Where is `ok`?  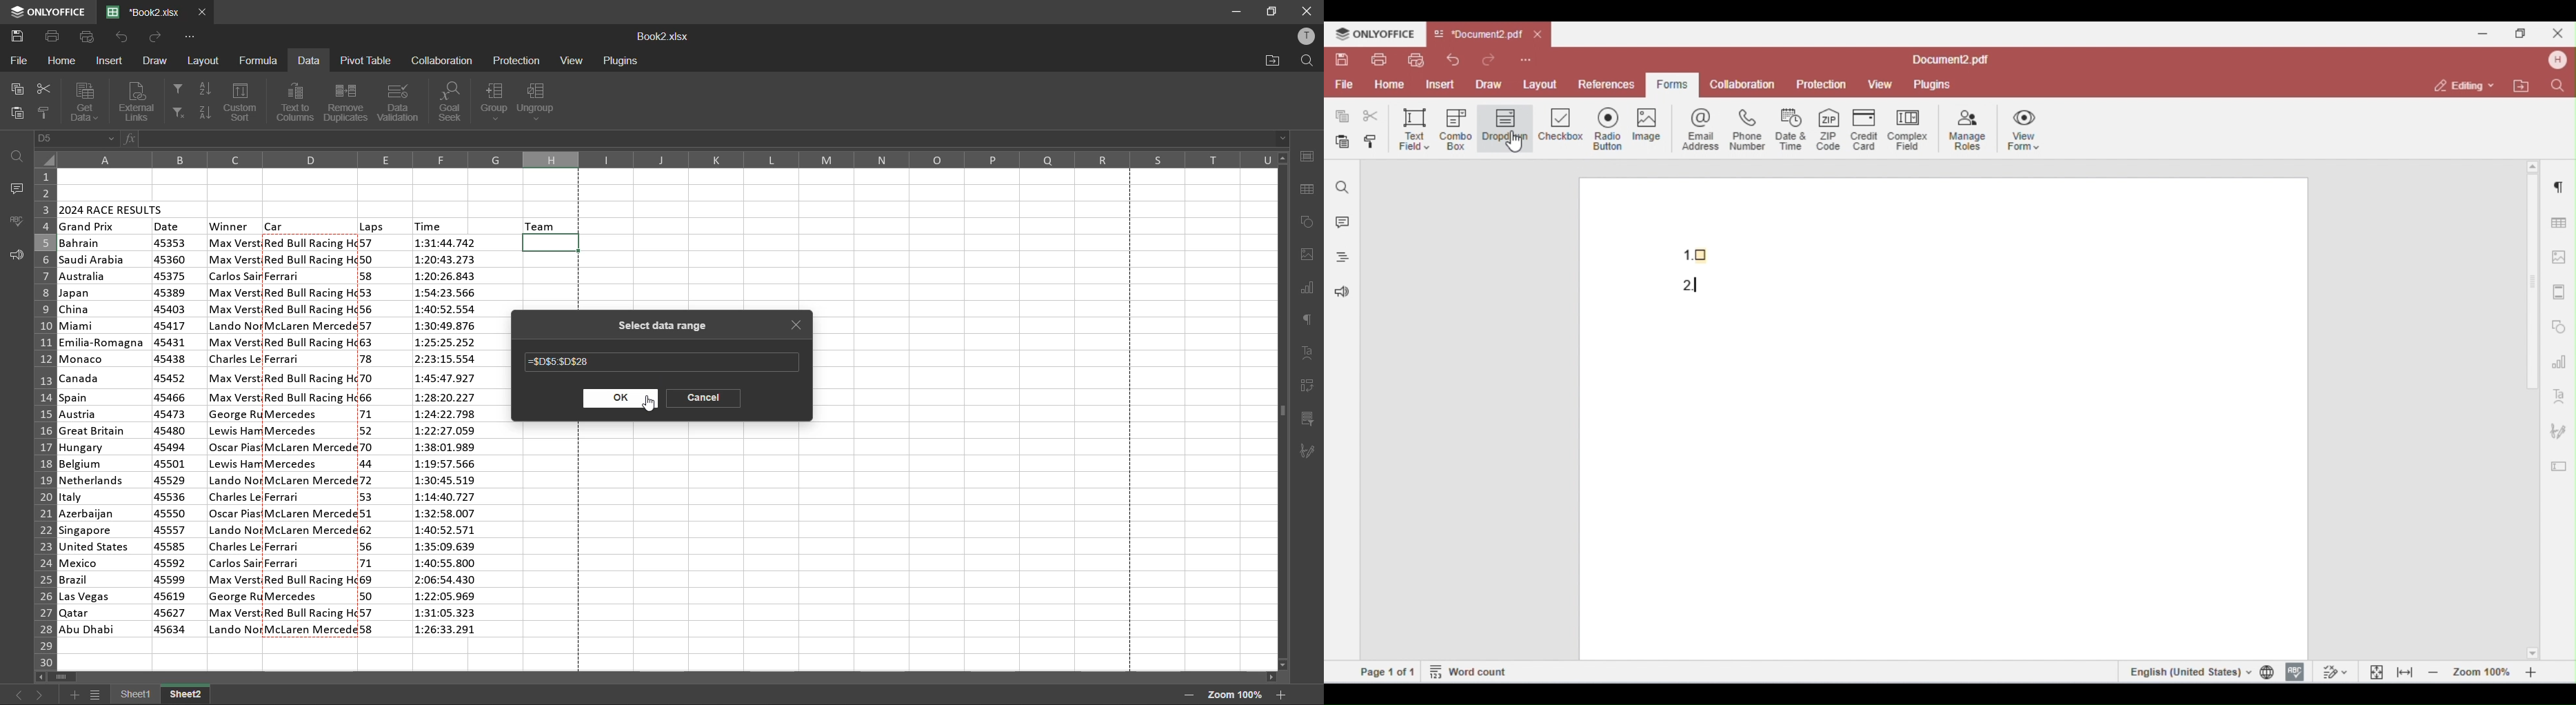
ok is located at coordinates (619, 399).